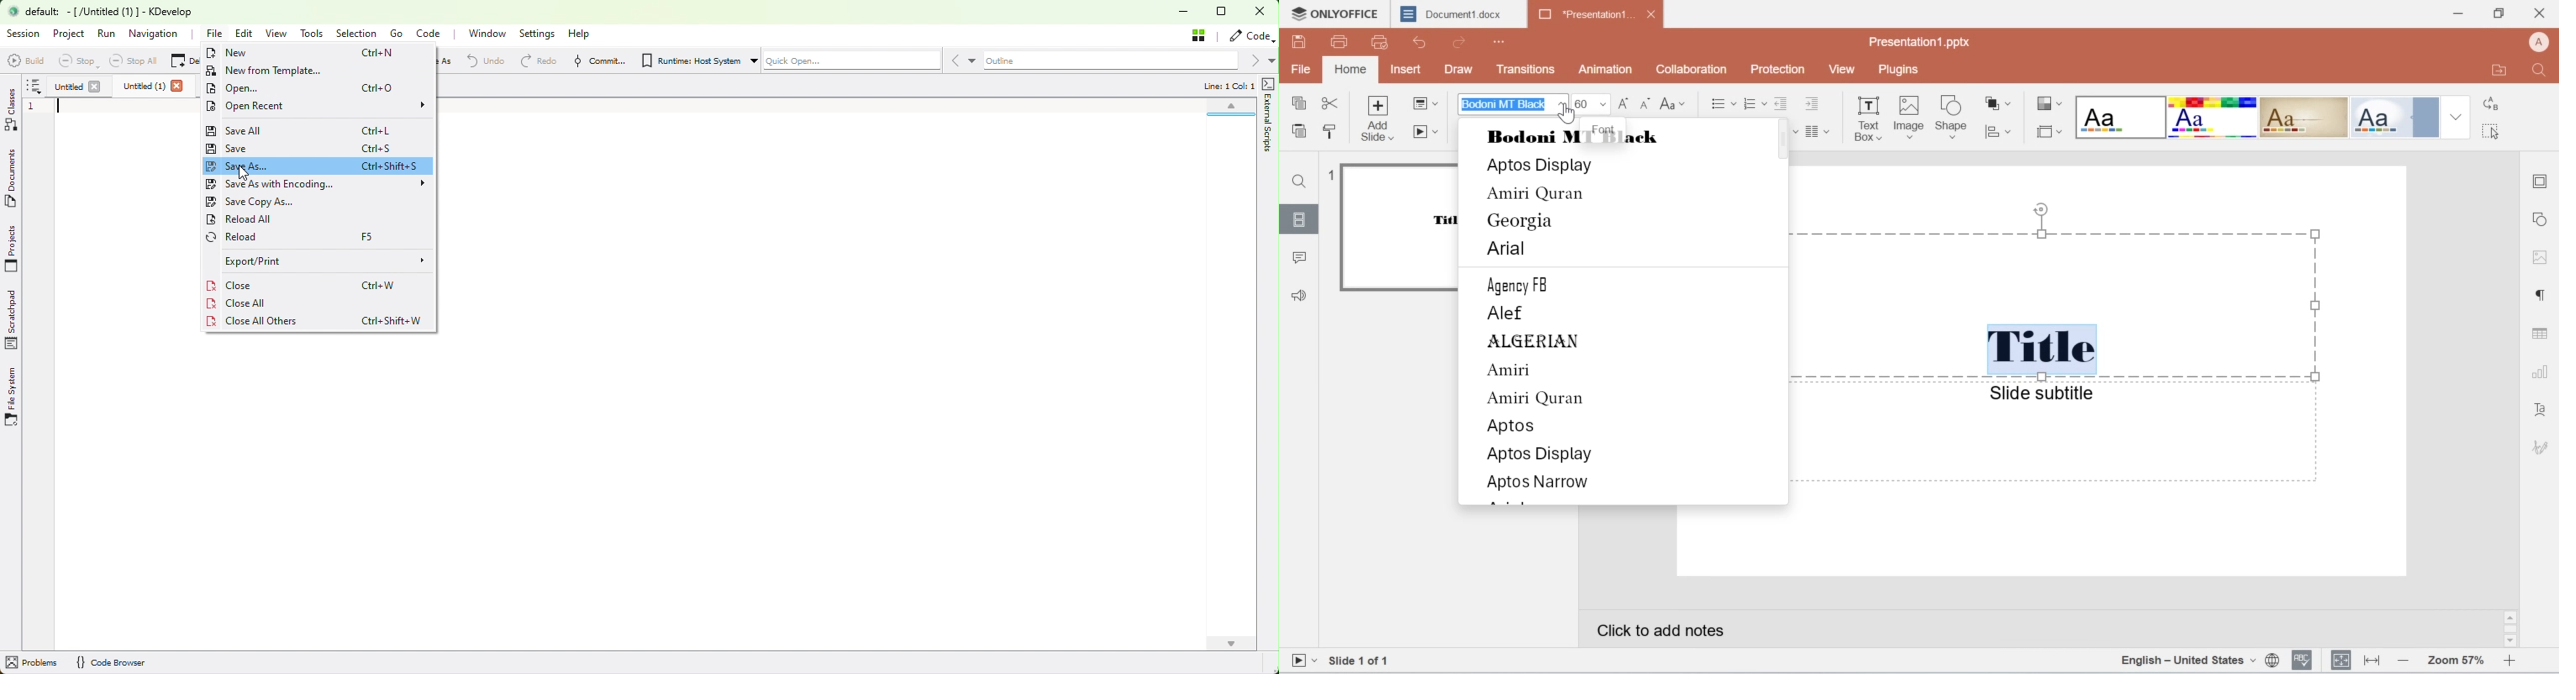 This screenshot has height=700, width=2576. I want to click on search, so click(2544, 70).